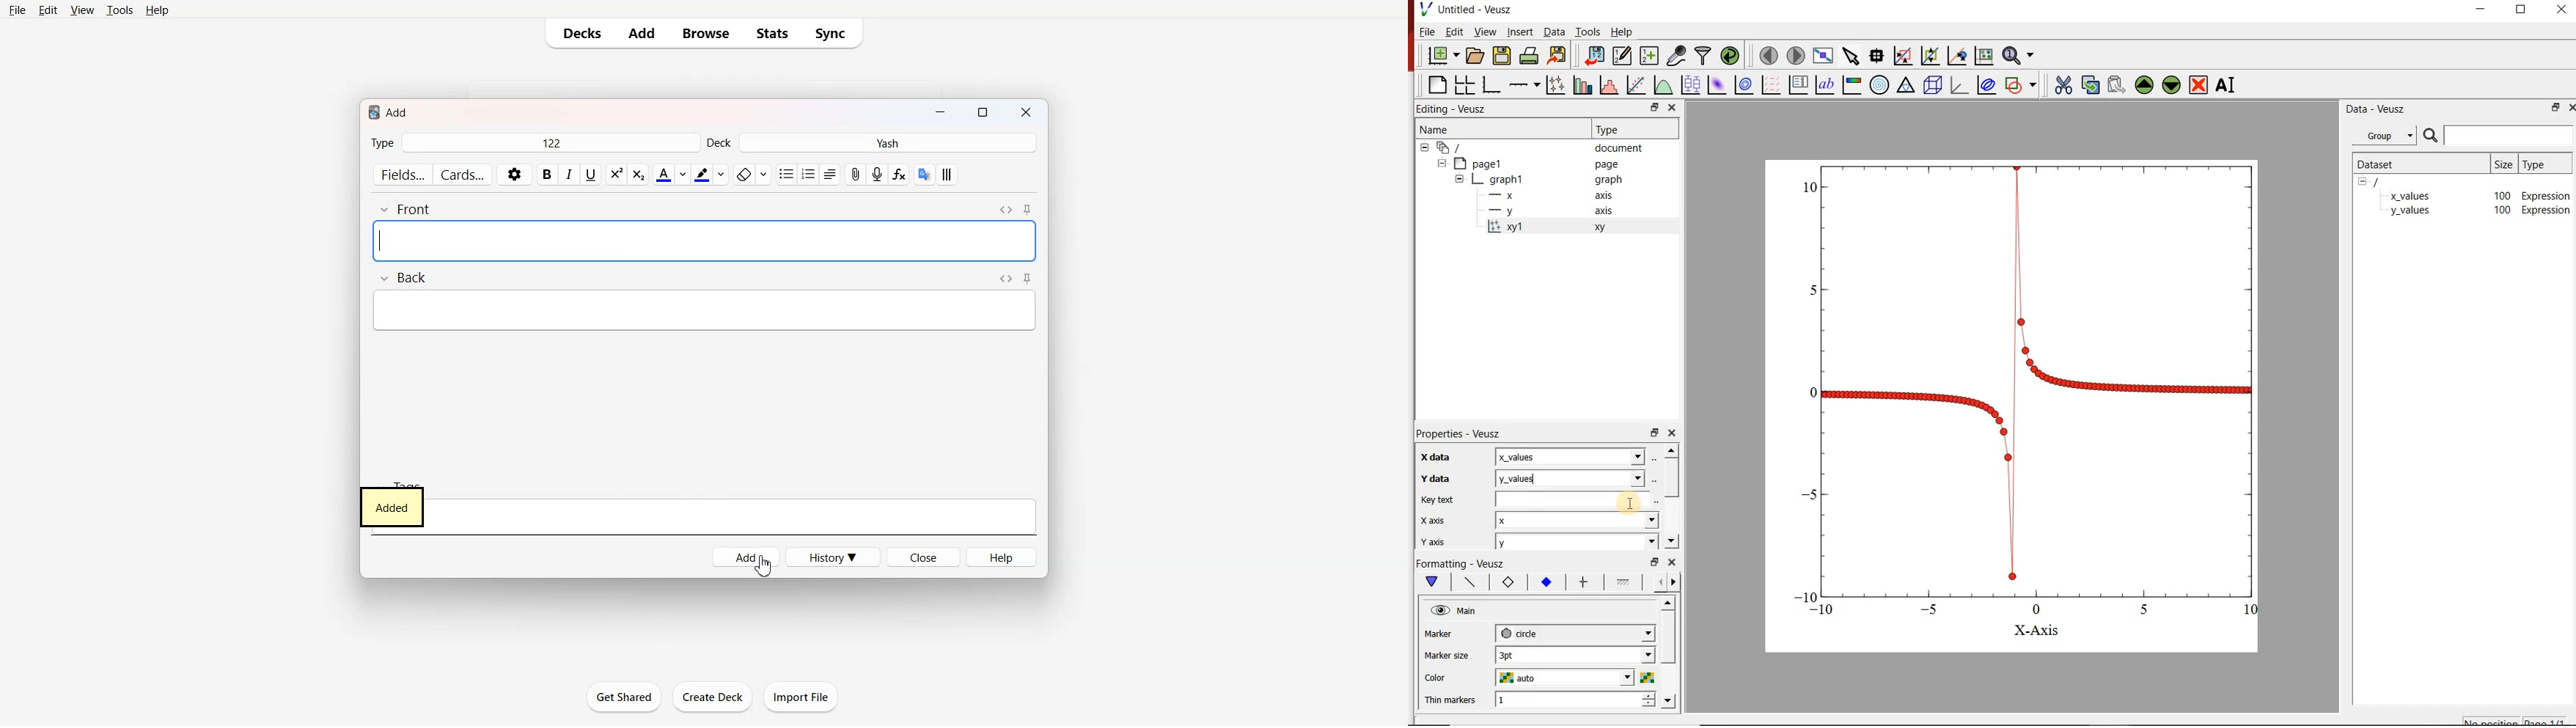 The image size is (2576, 728). Describe the element at coordinates (412, 310) in the screenshot. I see `Text` at that location.